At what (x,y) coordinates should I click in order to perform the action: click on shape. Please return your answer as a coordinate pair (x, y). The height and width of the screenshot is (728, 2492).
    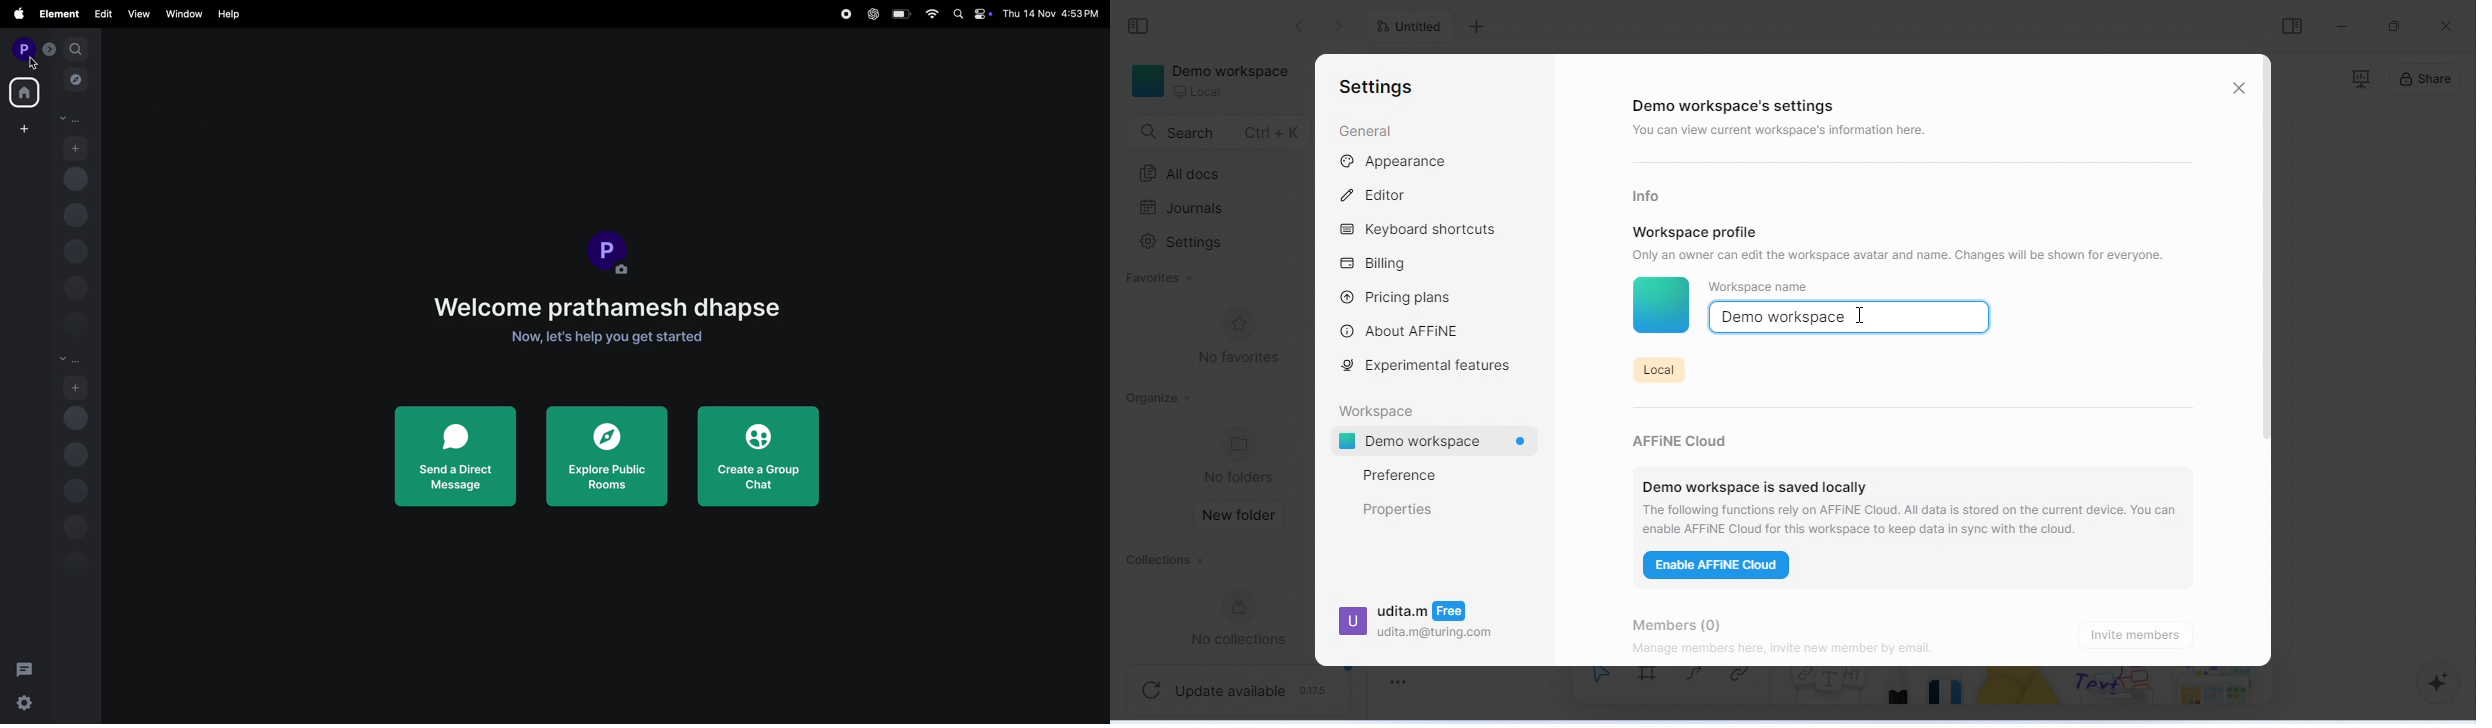
    Looking at the image, I should click on (2022, 694).